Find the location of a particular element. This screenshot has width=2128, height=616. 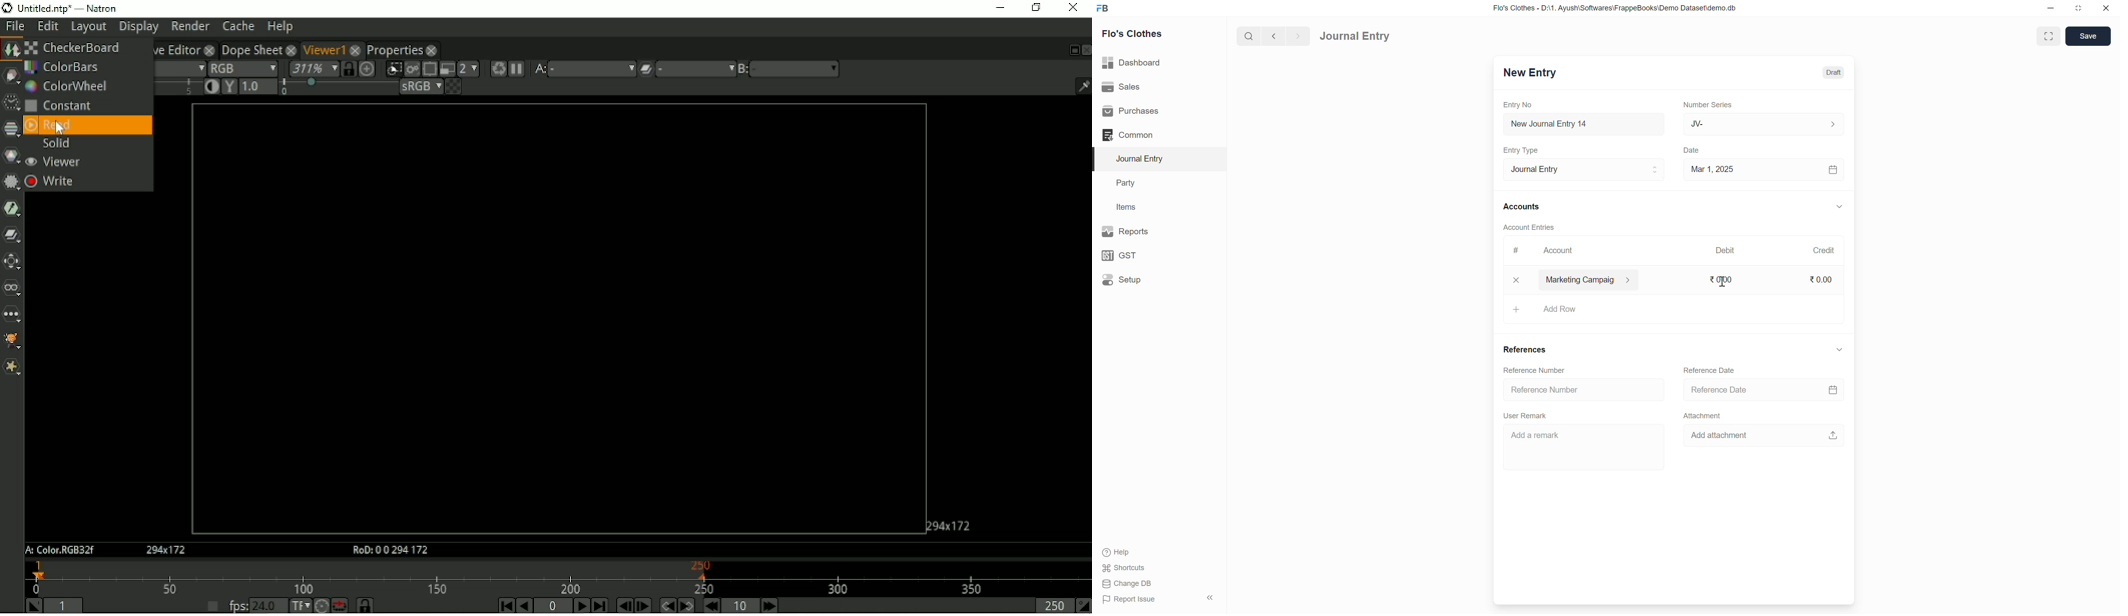

Reference Date is located at coordinates (1722, 389).